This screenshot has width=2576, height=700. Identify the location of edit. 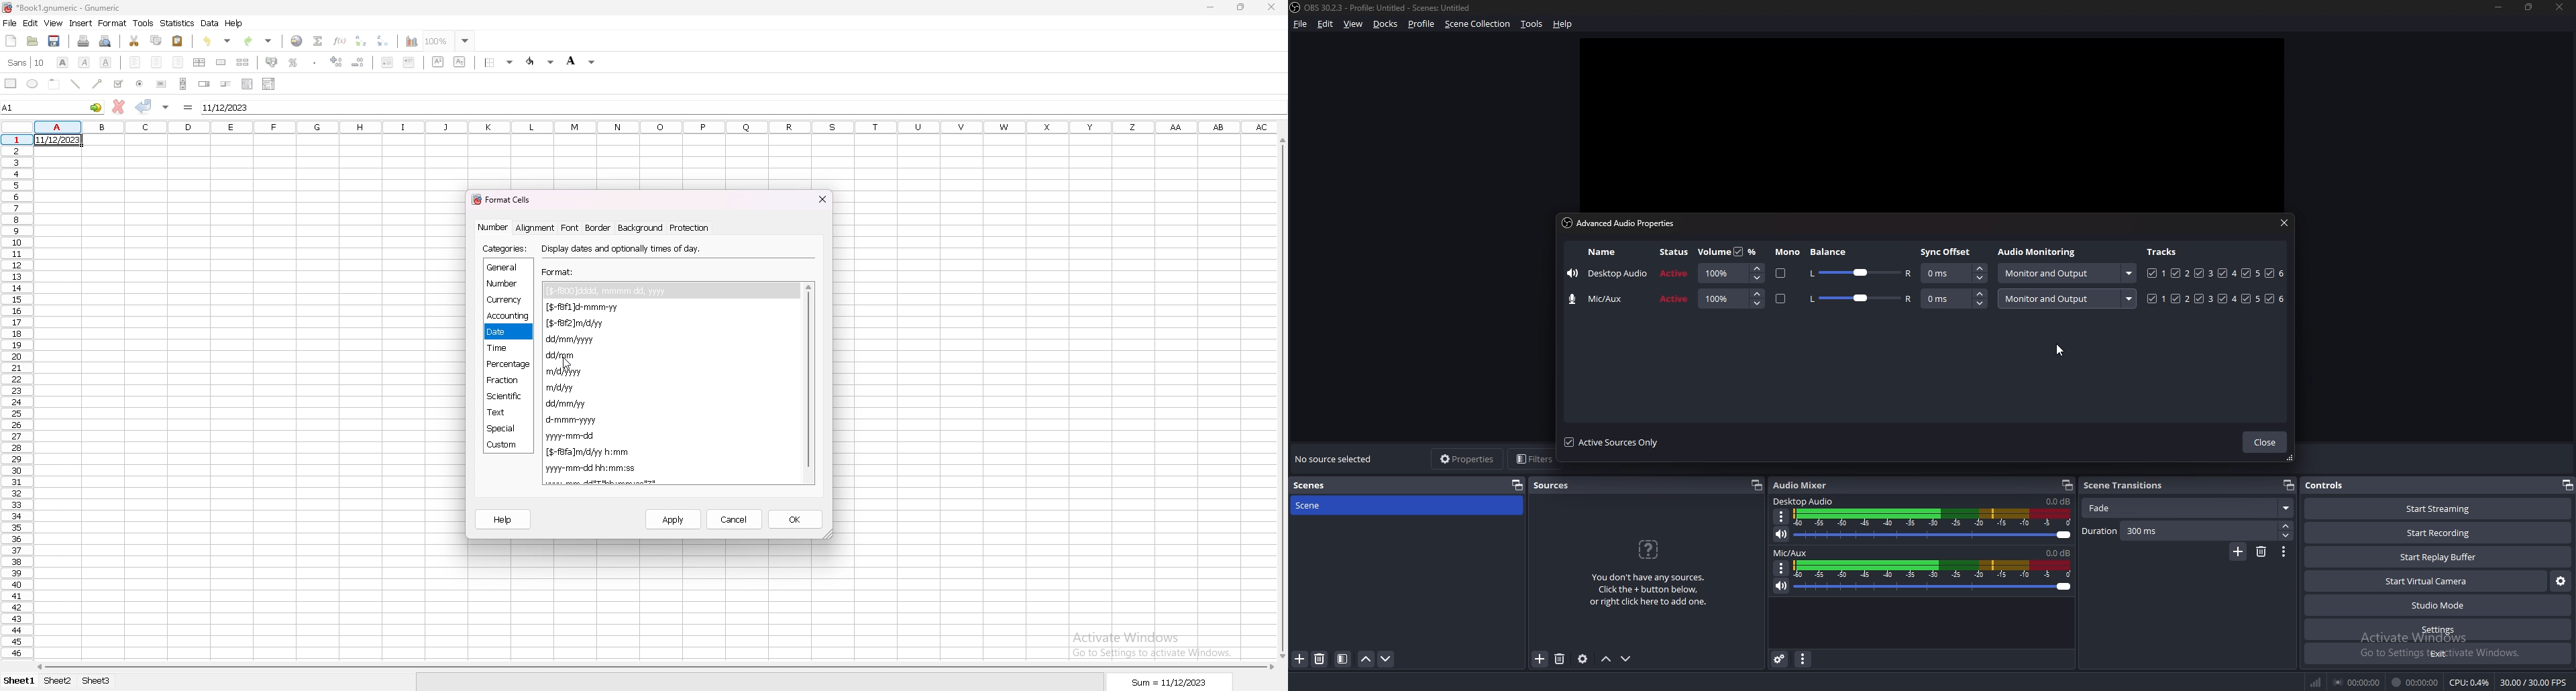
(1327, 23).